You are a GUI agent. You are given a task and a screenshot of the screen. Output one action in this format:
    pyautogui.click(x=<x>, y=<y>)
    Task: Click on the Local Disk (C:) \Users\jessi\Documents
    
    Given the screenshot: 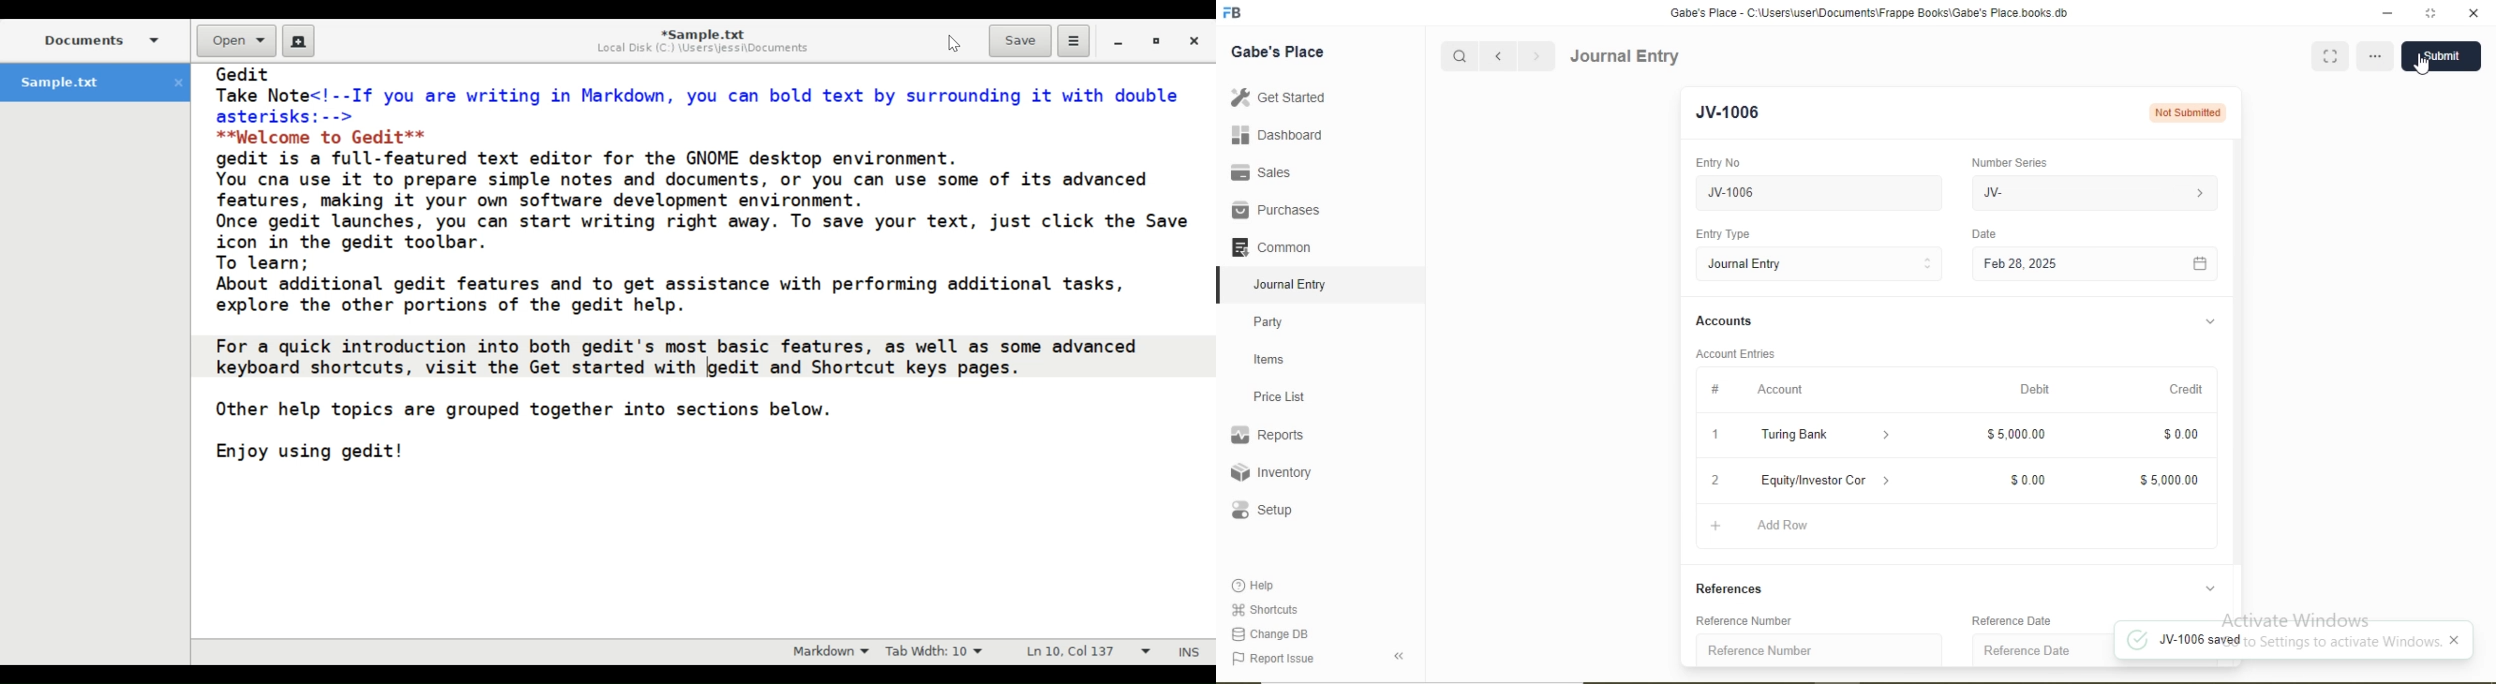 What is the action you would take?
    pyautogui.click(x=702, y=51)
    